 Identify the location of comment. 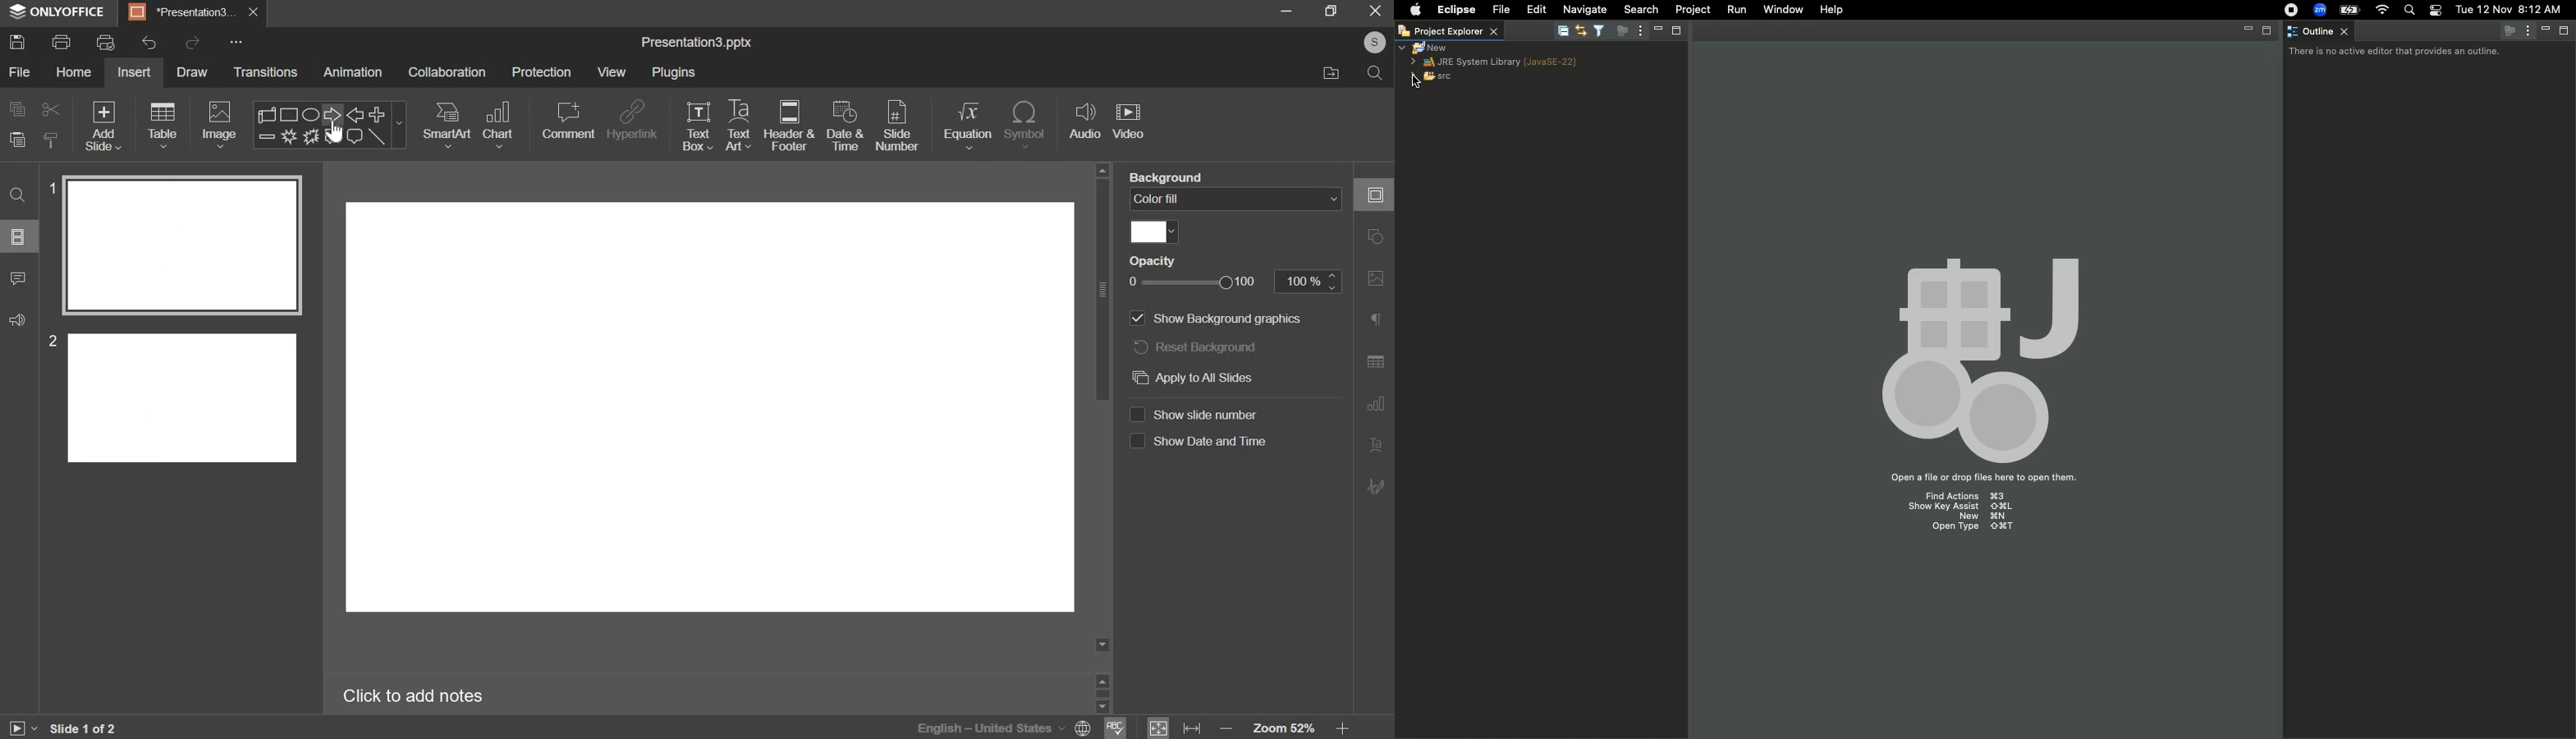
(568, 120).